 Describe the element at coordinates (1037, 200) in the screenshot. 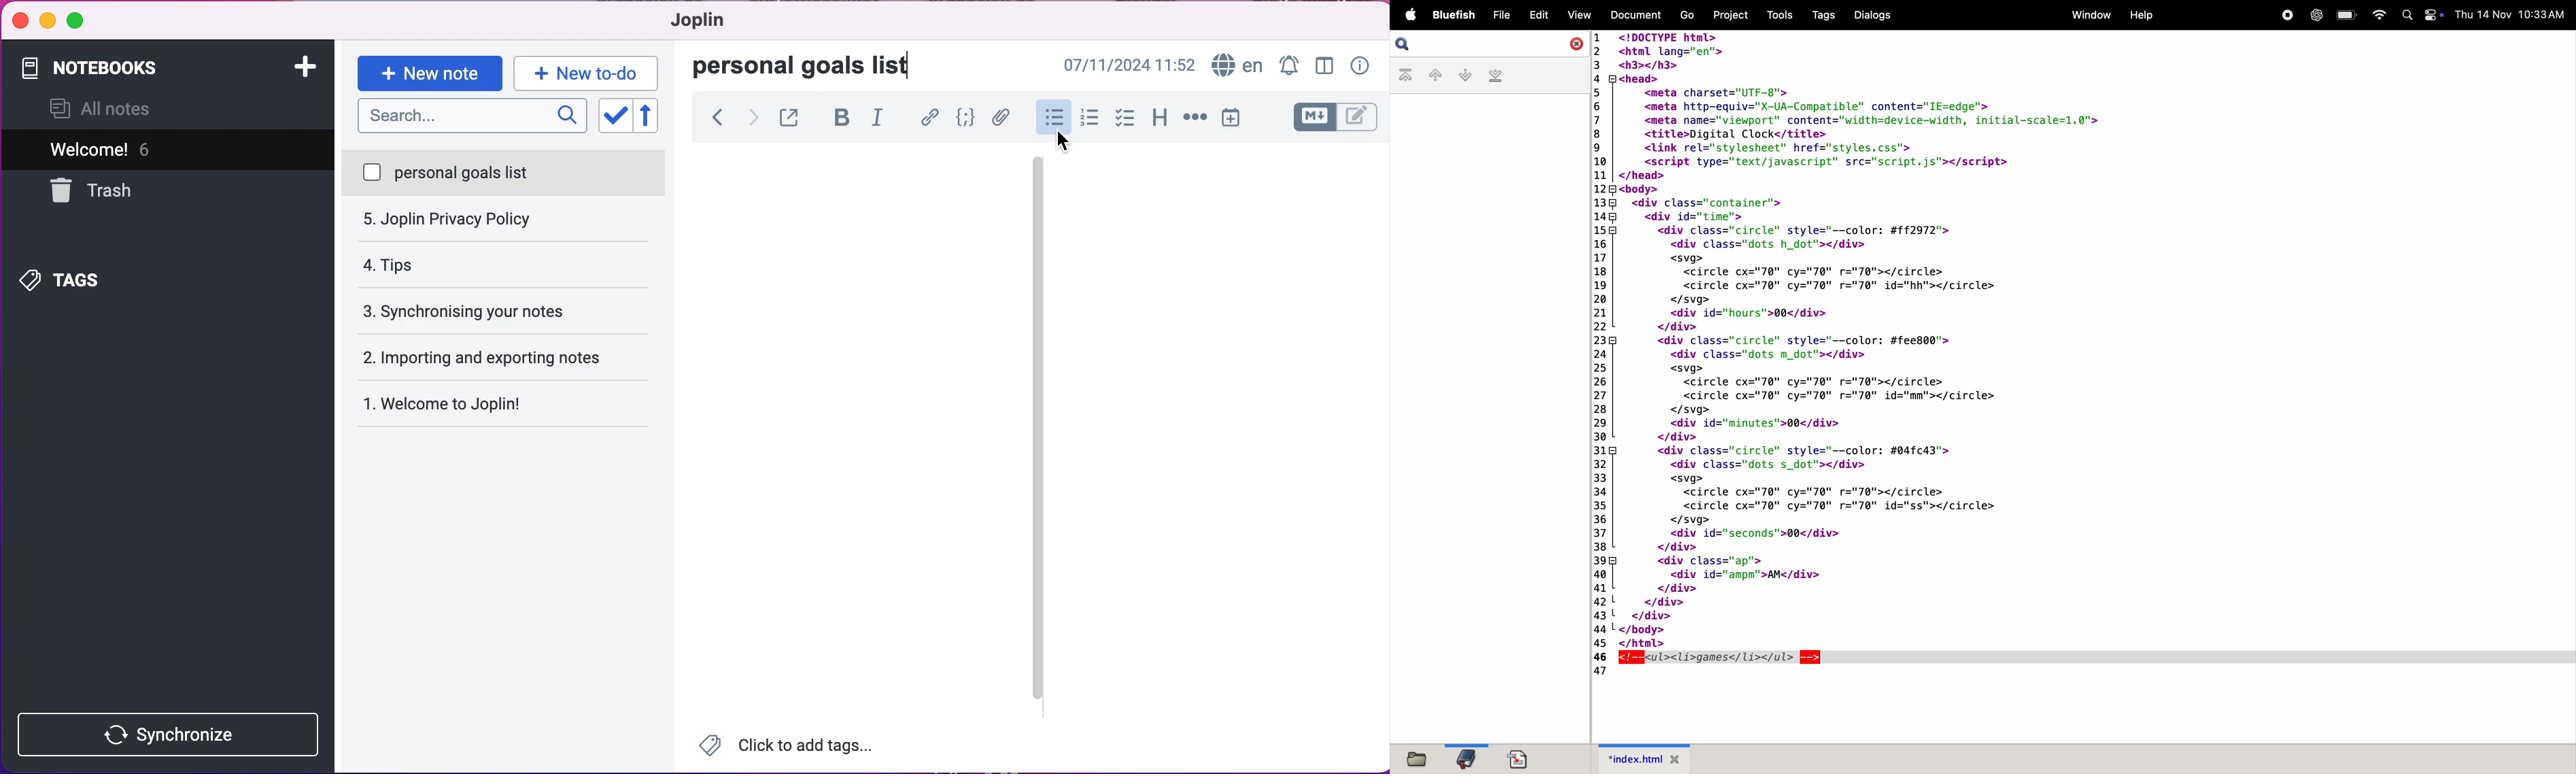

I see `vertical slider` at that location.